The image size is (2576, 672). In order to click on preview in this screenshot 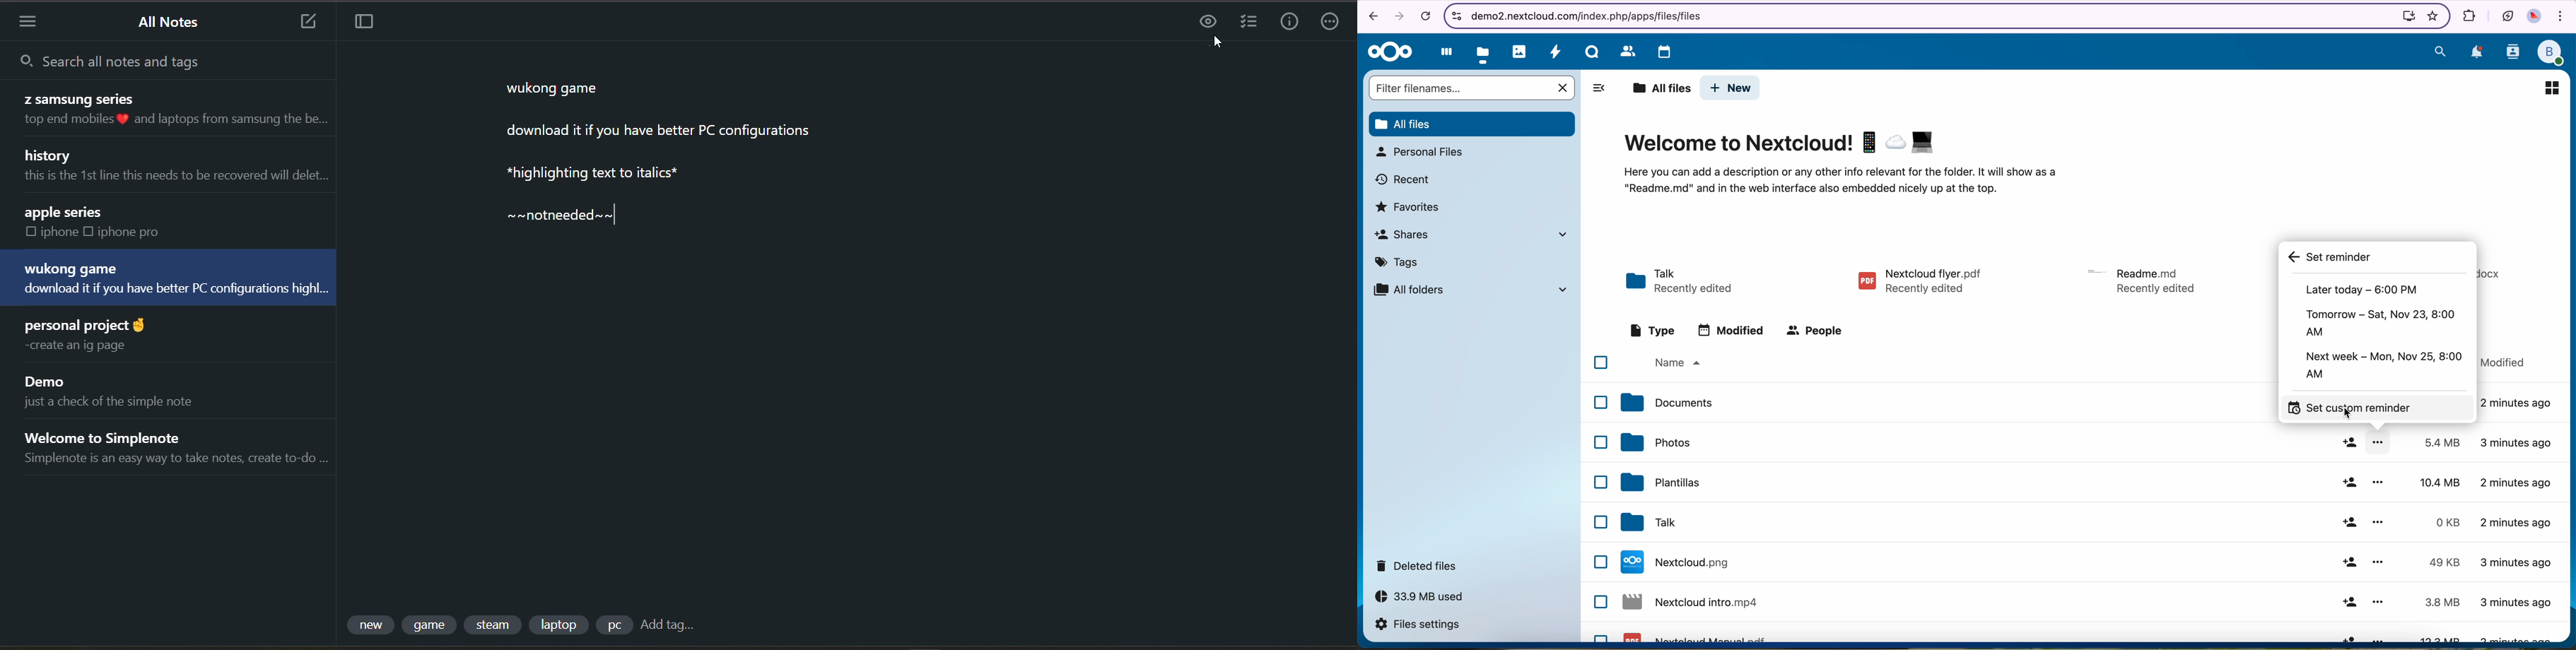, I will do `click(1207, 23)`.